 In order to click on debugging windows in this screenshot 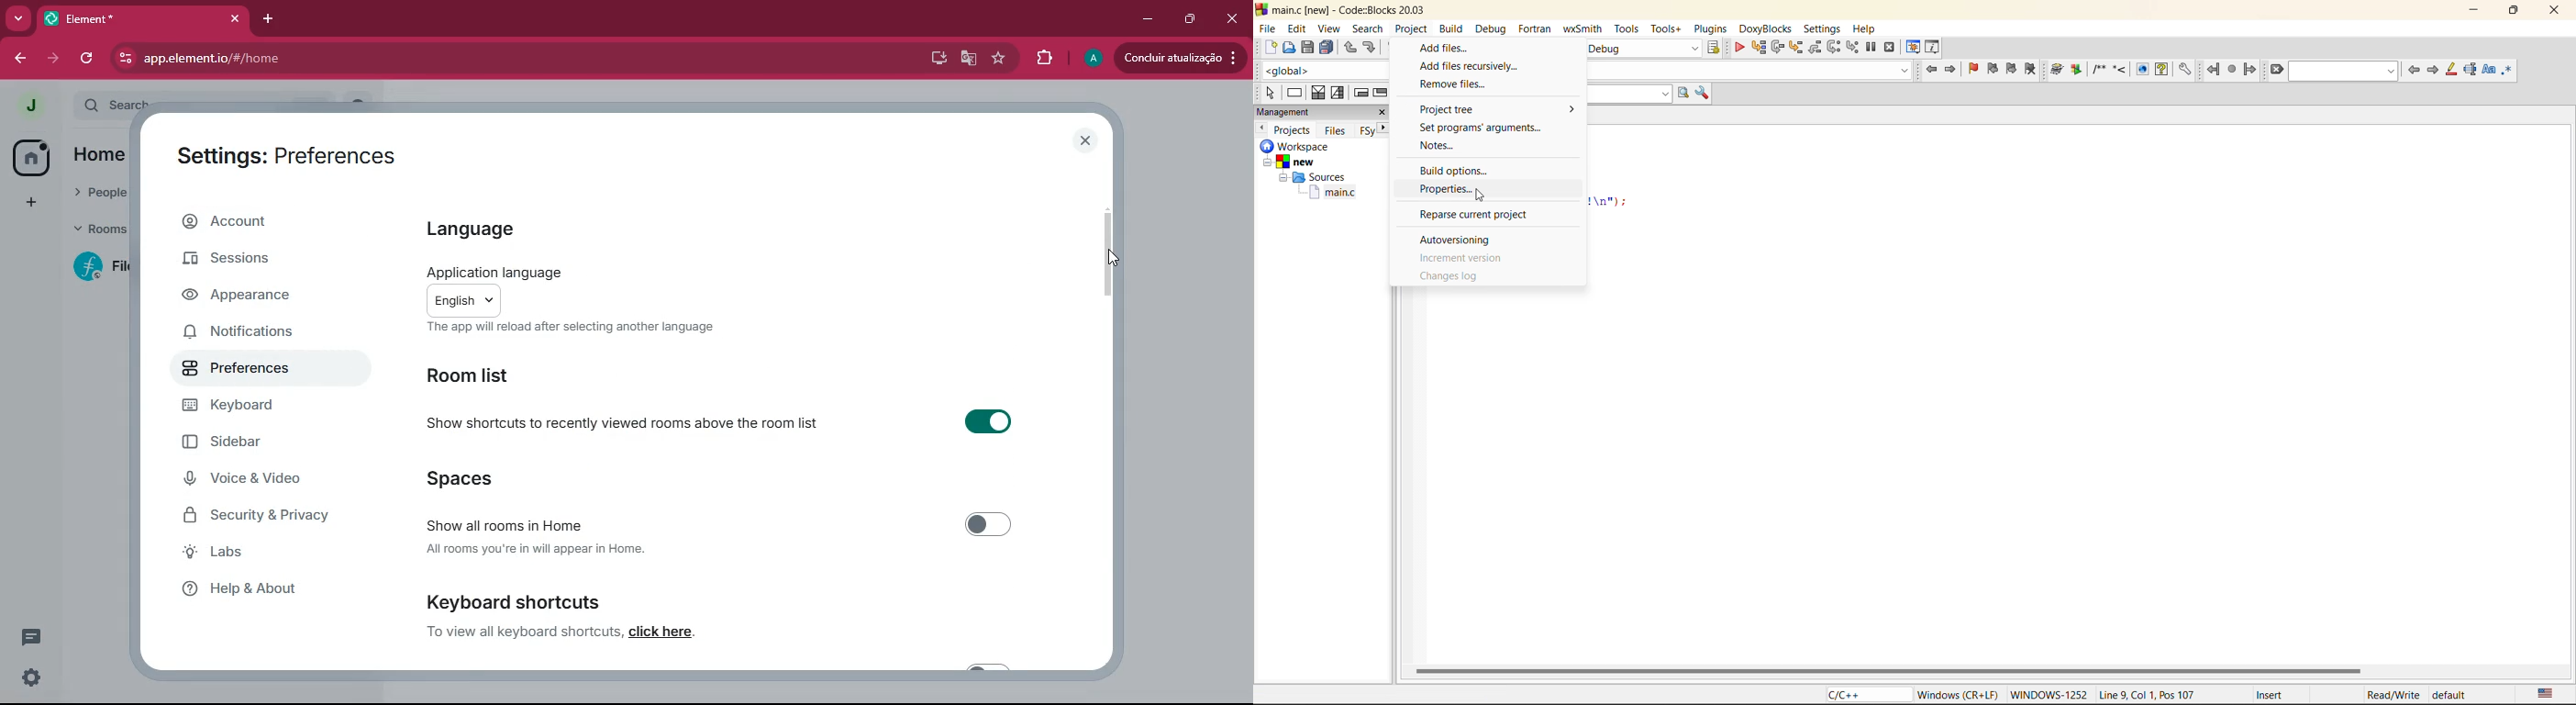, I will do `click(1914, 48)`.